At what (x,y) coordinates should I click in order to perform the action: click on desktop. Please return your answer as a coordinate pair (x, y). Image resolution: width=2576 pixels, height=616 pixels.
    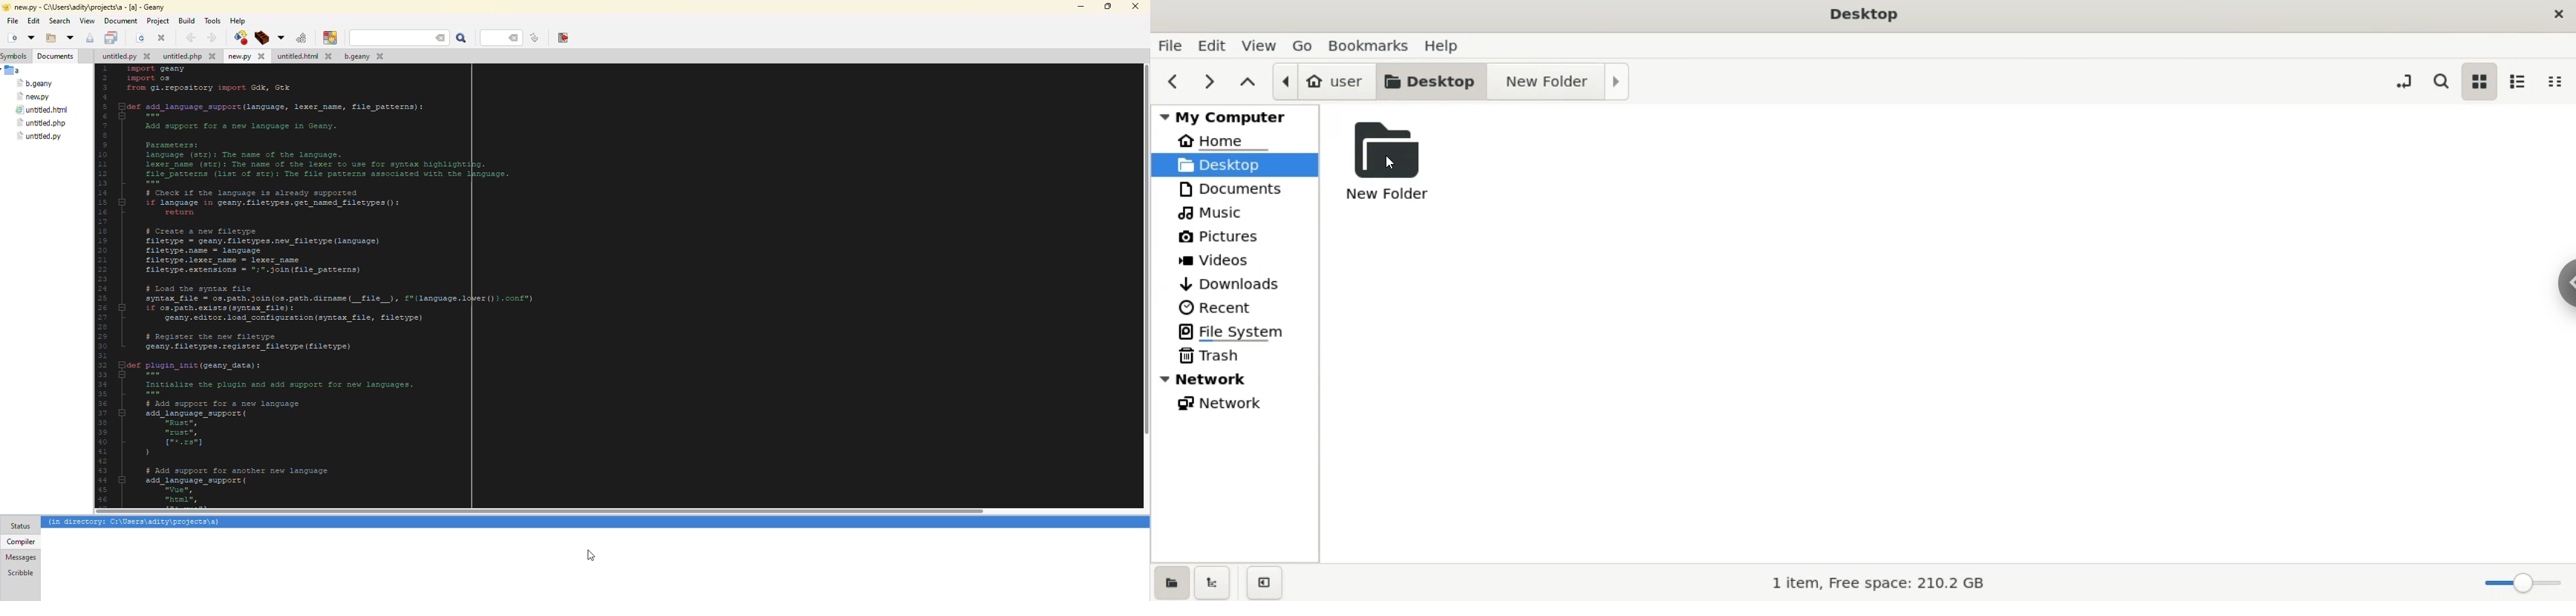
    Looking at the image, I should click on (1432, 82).